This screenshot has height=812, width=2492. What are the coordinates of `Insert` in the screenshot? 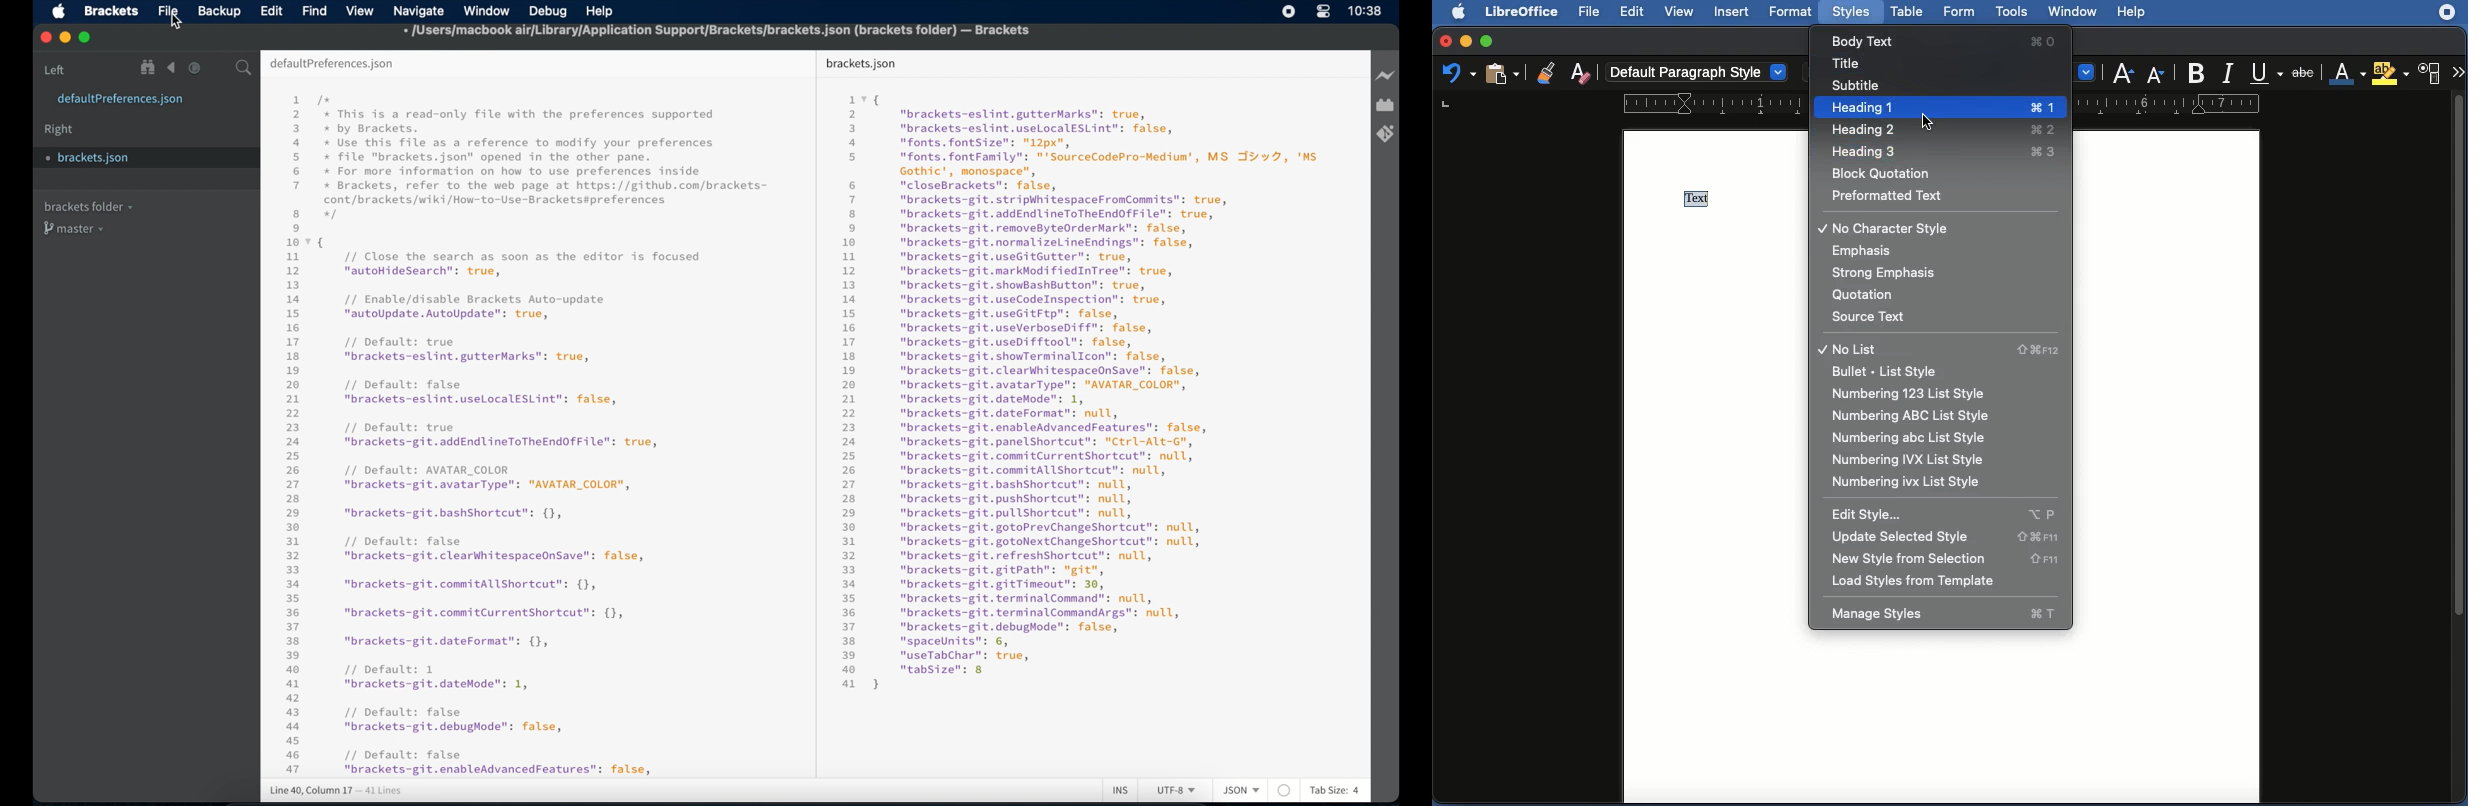 It's located at (1733, 12).